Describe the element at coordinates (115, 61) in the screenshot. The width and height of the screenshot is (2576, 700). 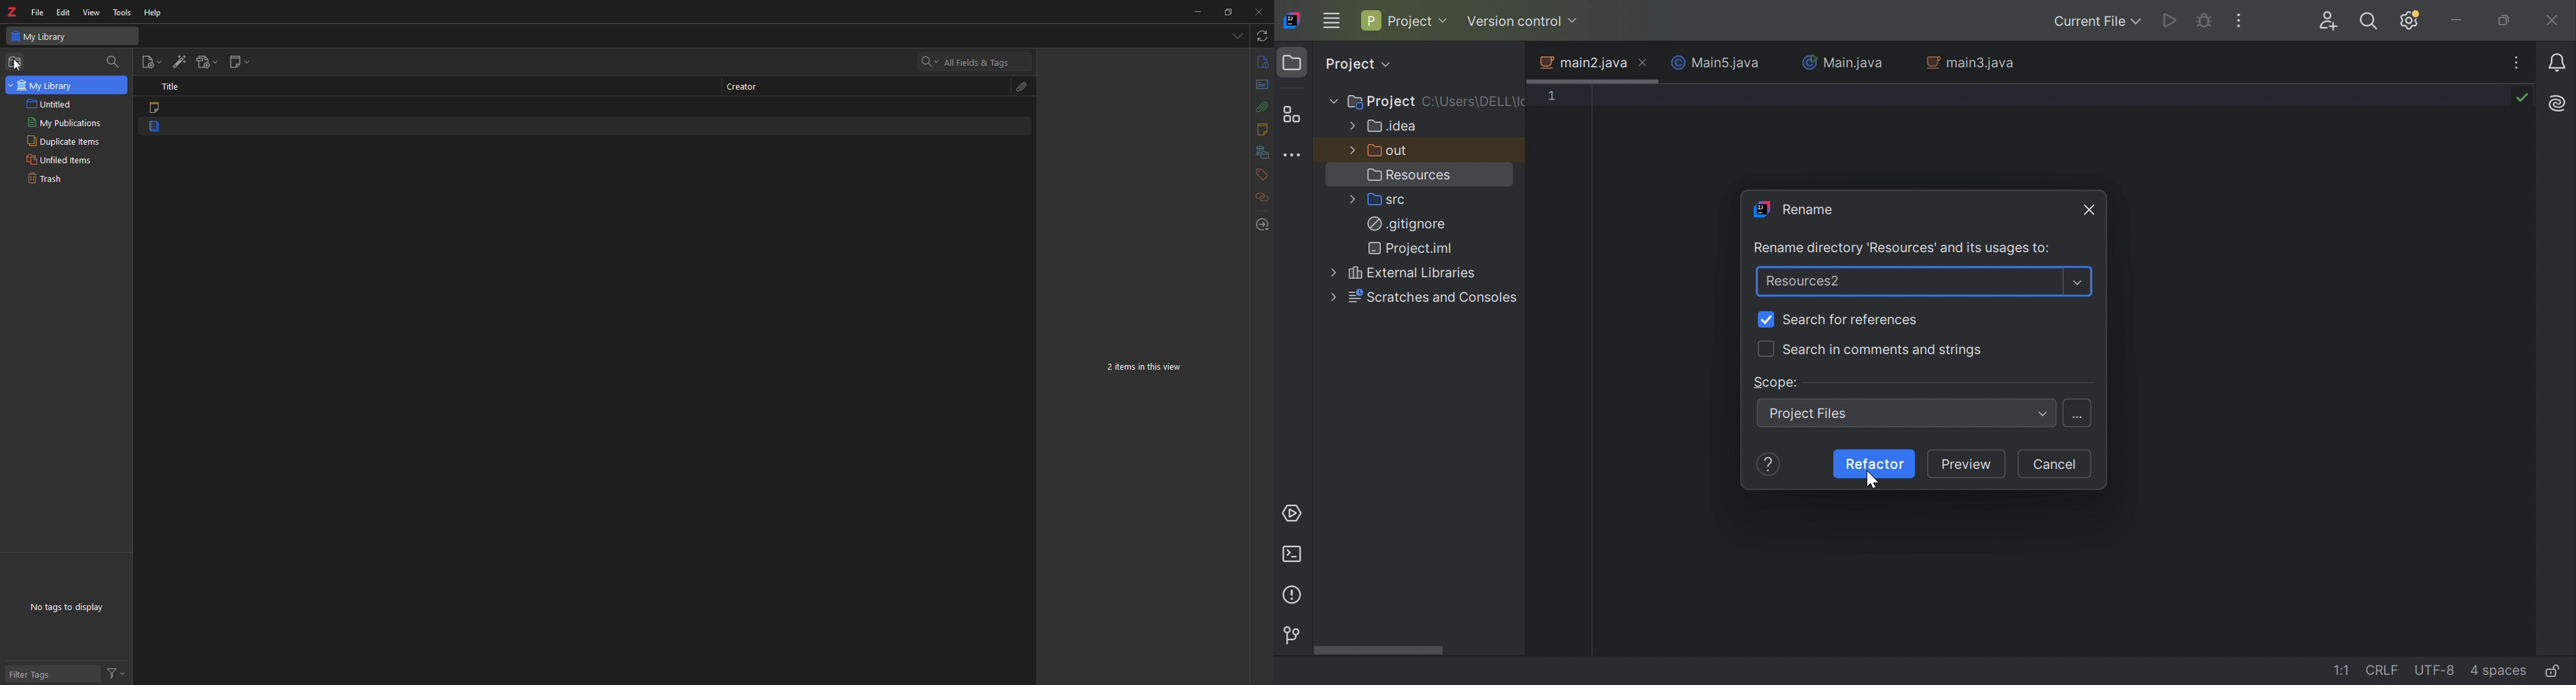
I see `search` at that location.